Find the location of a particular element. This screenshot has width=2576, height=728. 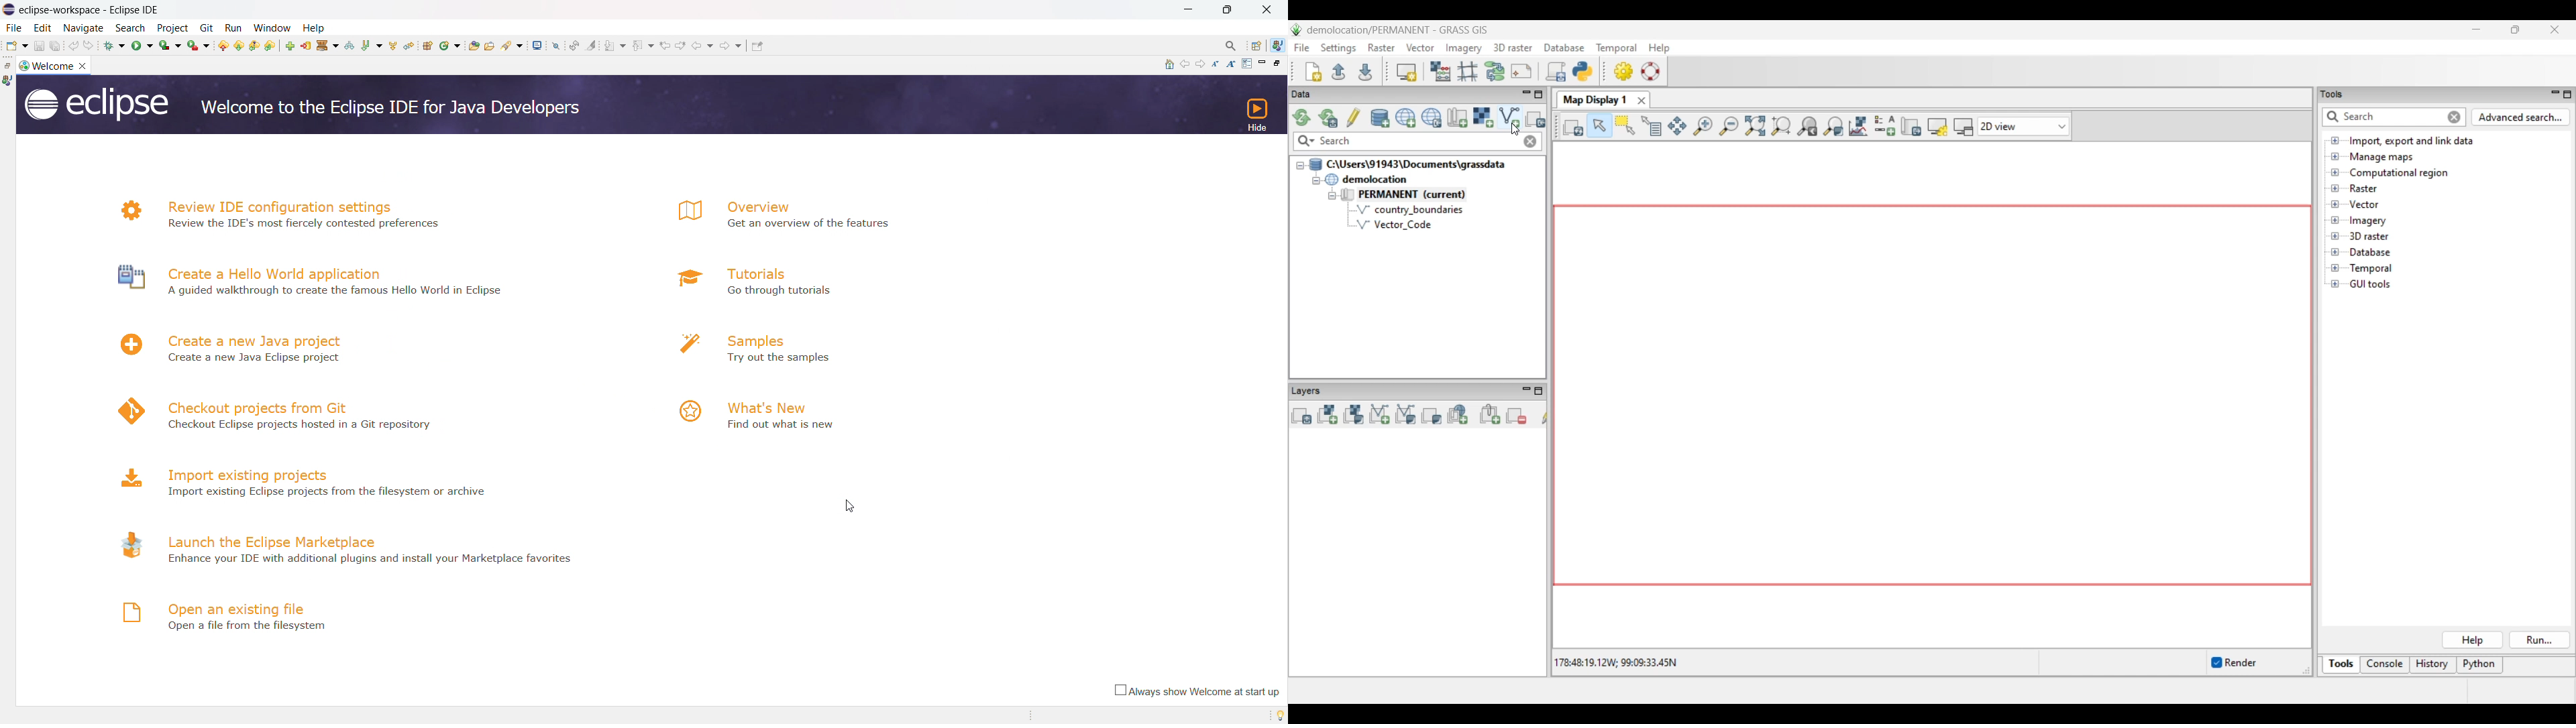

restore is located at coordinates (1280, 62).